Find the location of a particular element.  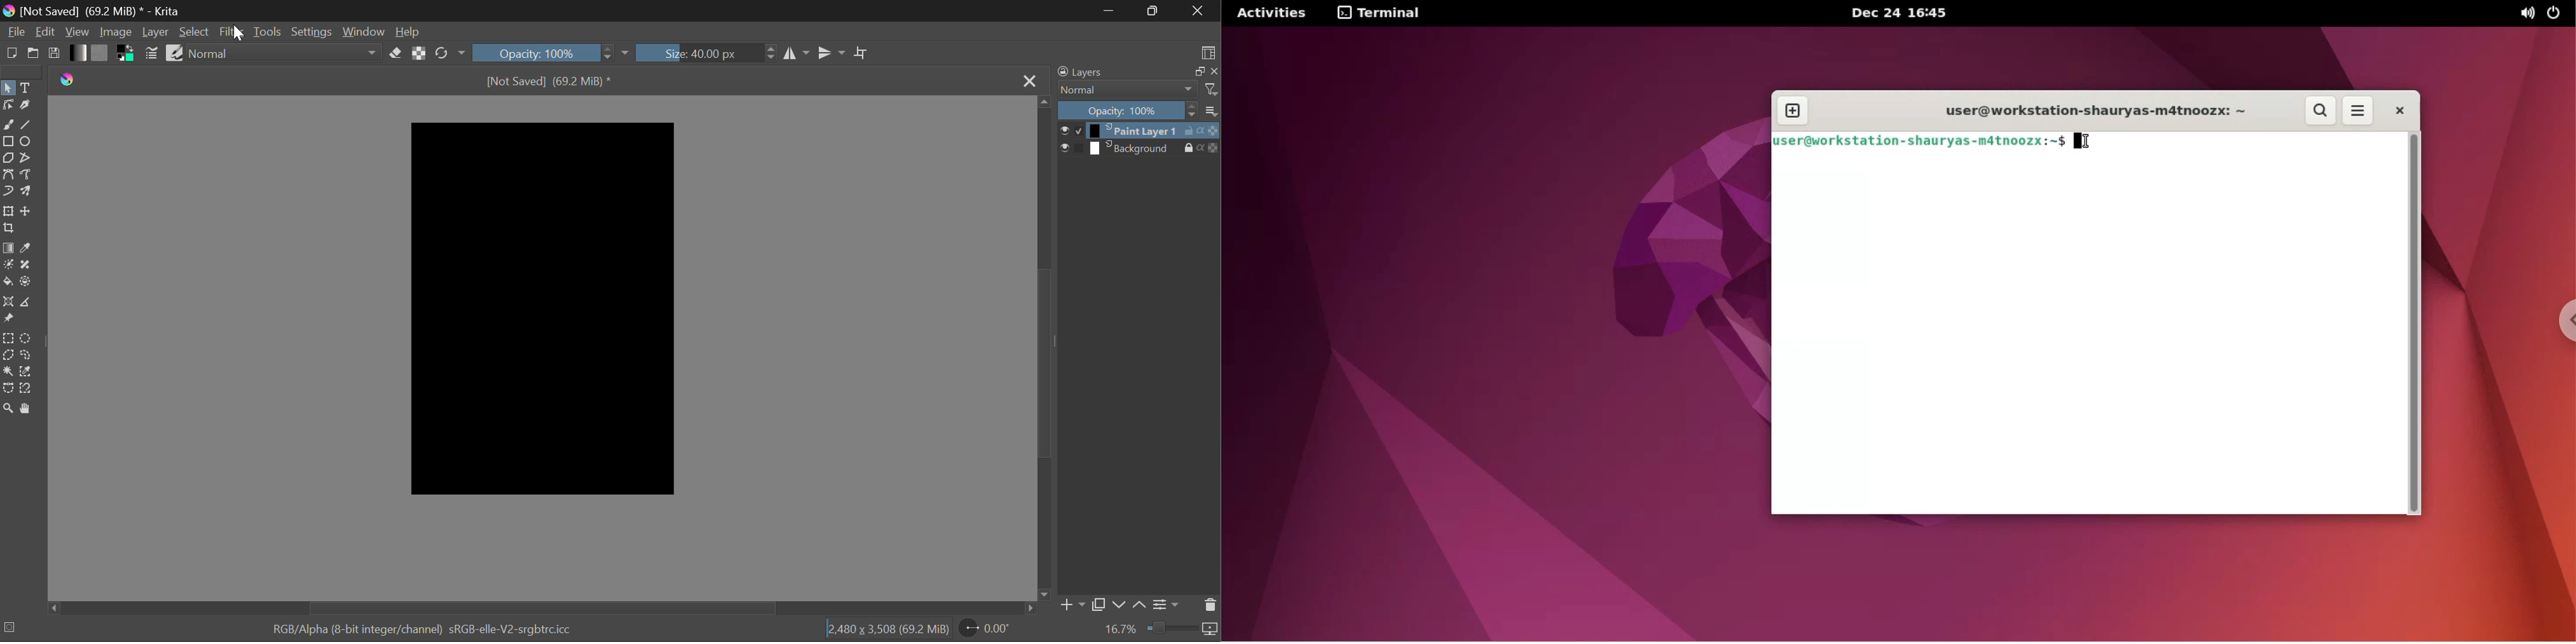

Assistant Tool is located at coordinates (8, 301).